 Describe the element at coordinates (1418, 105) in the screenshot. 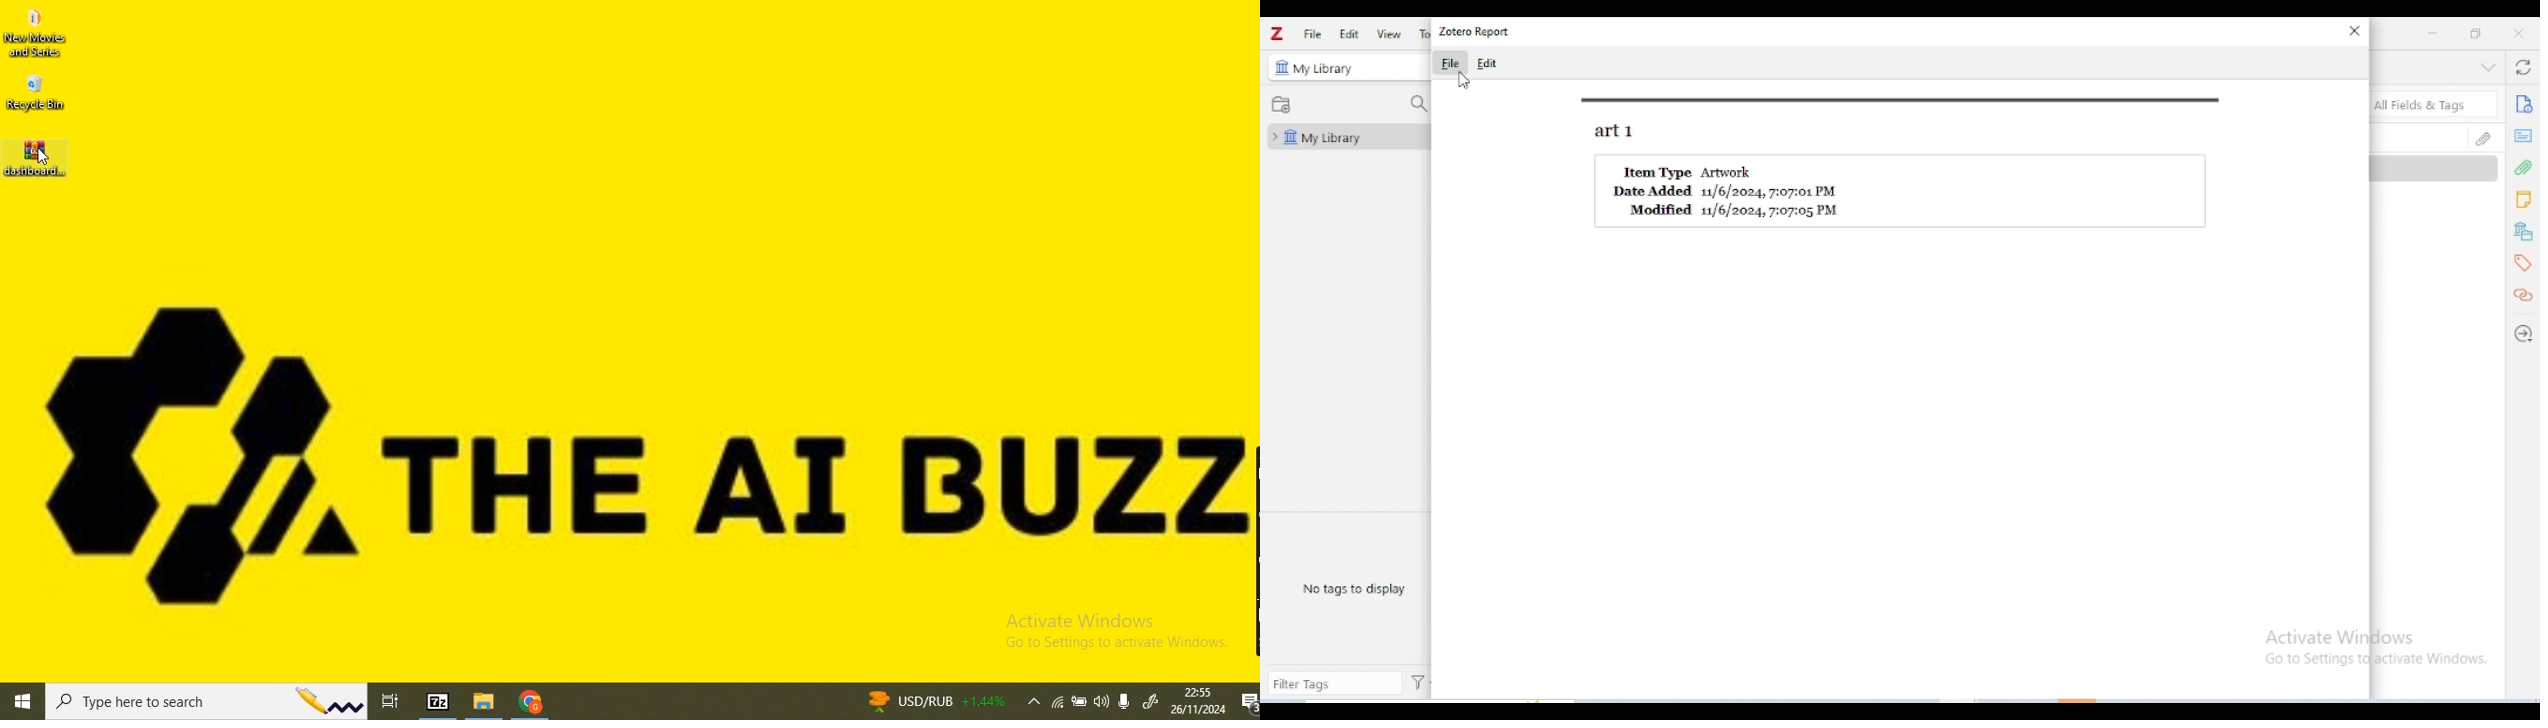

I see `filter collections` at that location.